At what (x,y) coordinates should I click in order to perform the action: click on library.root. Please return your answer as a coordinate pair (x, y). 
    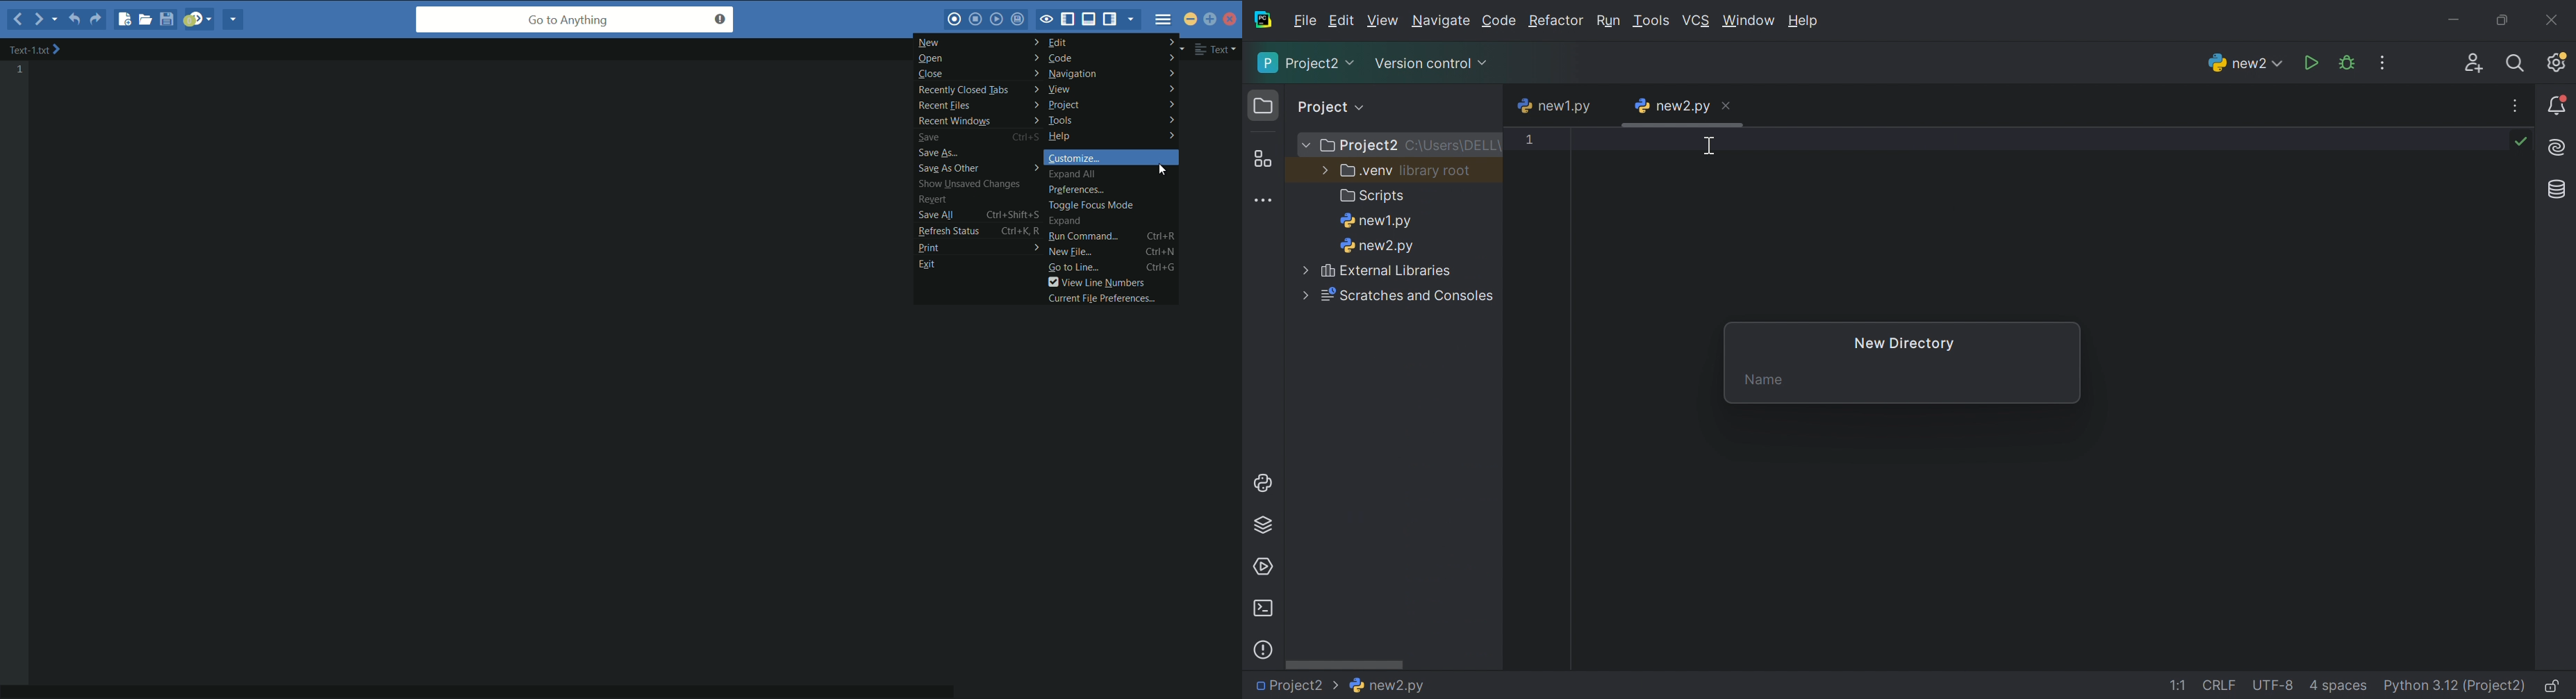
    Looking at the image, I should click on (1435, 173).